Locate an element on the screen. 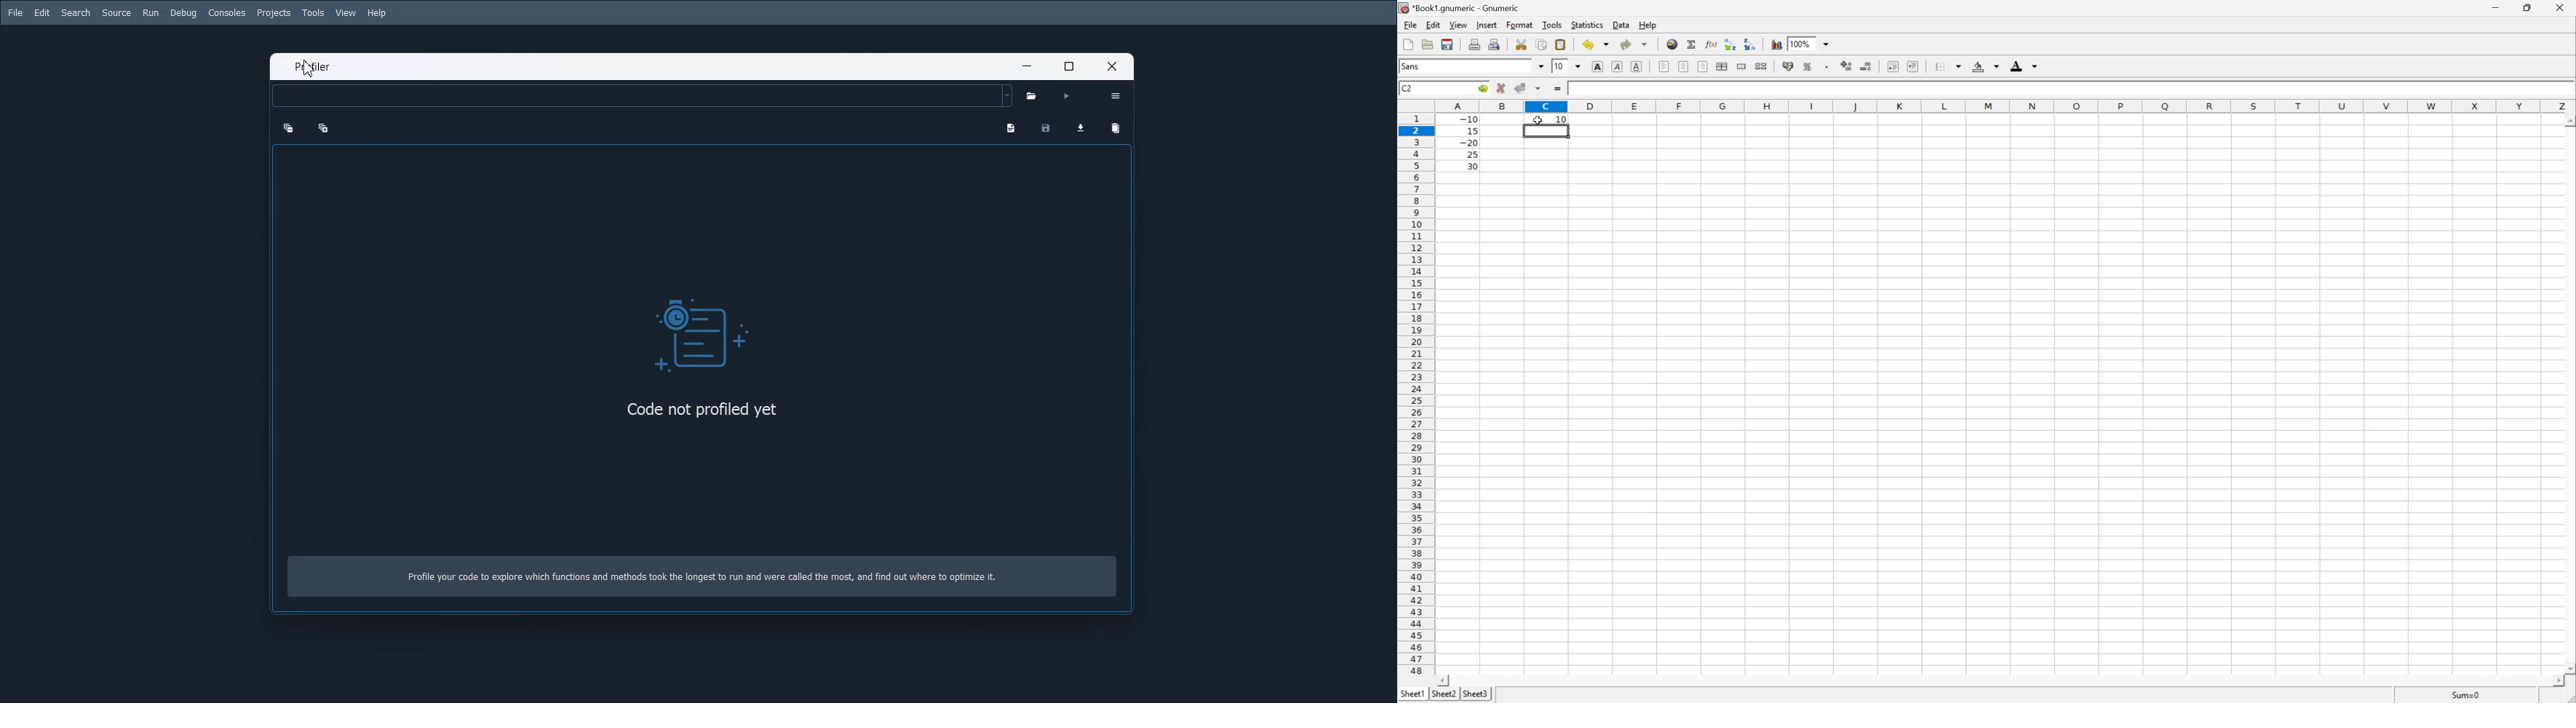 This screenshot has width=2576, height=728. Debug is located at coordinates (183, 14).